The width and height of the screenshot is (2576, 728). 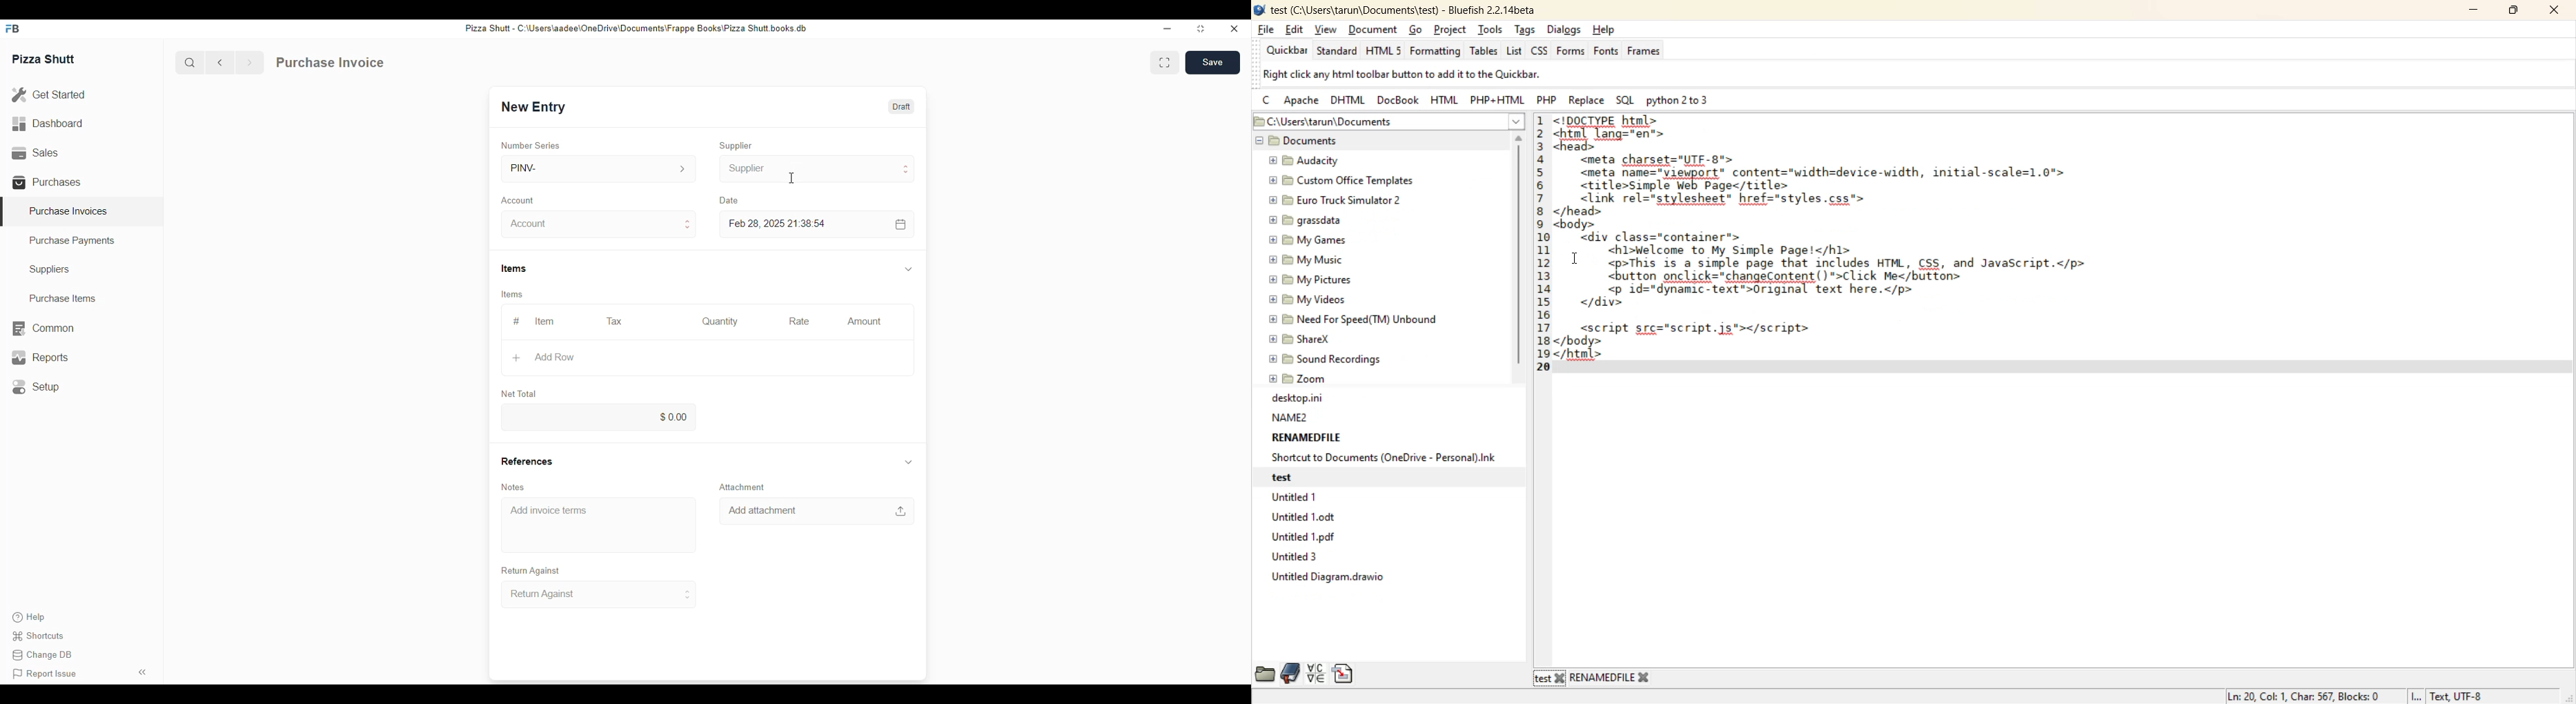 I want to click on Amount, so click(x=864, y=321).